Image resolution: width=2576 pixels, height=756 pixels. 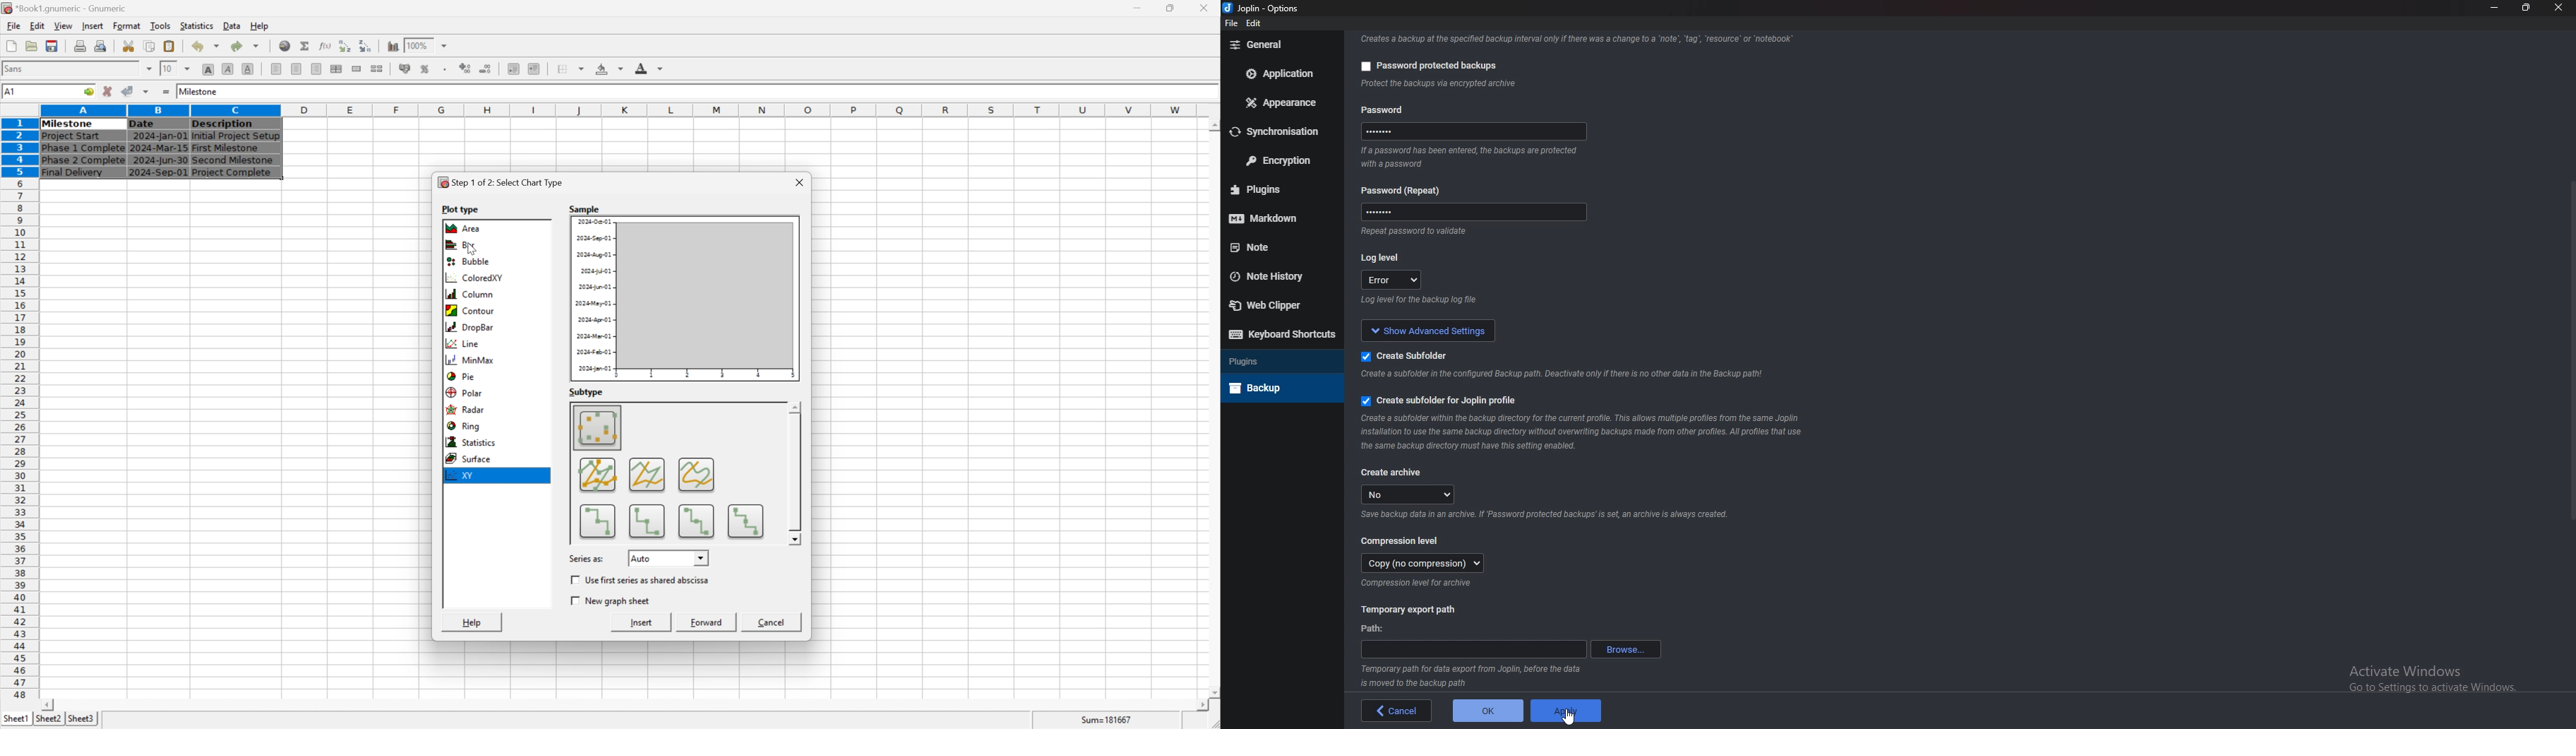 I want to click on Set the format of the selected cells to include a thousands separator, so click(x=447, y=69).